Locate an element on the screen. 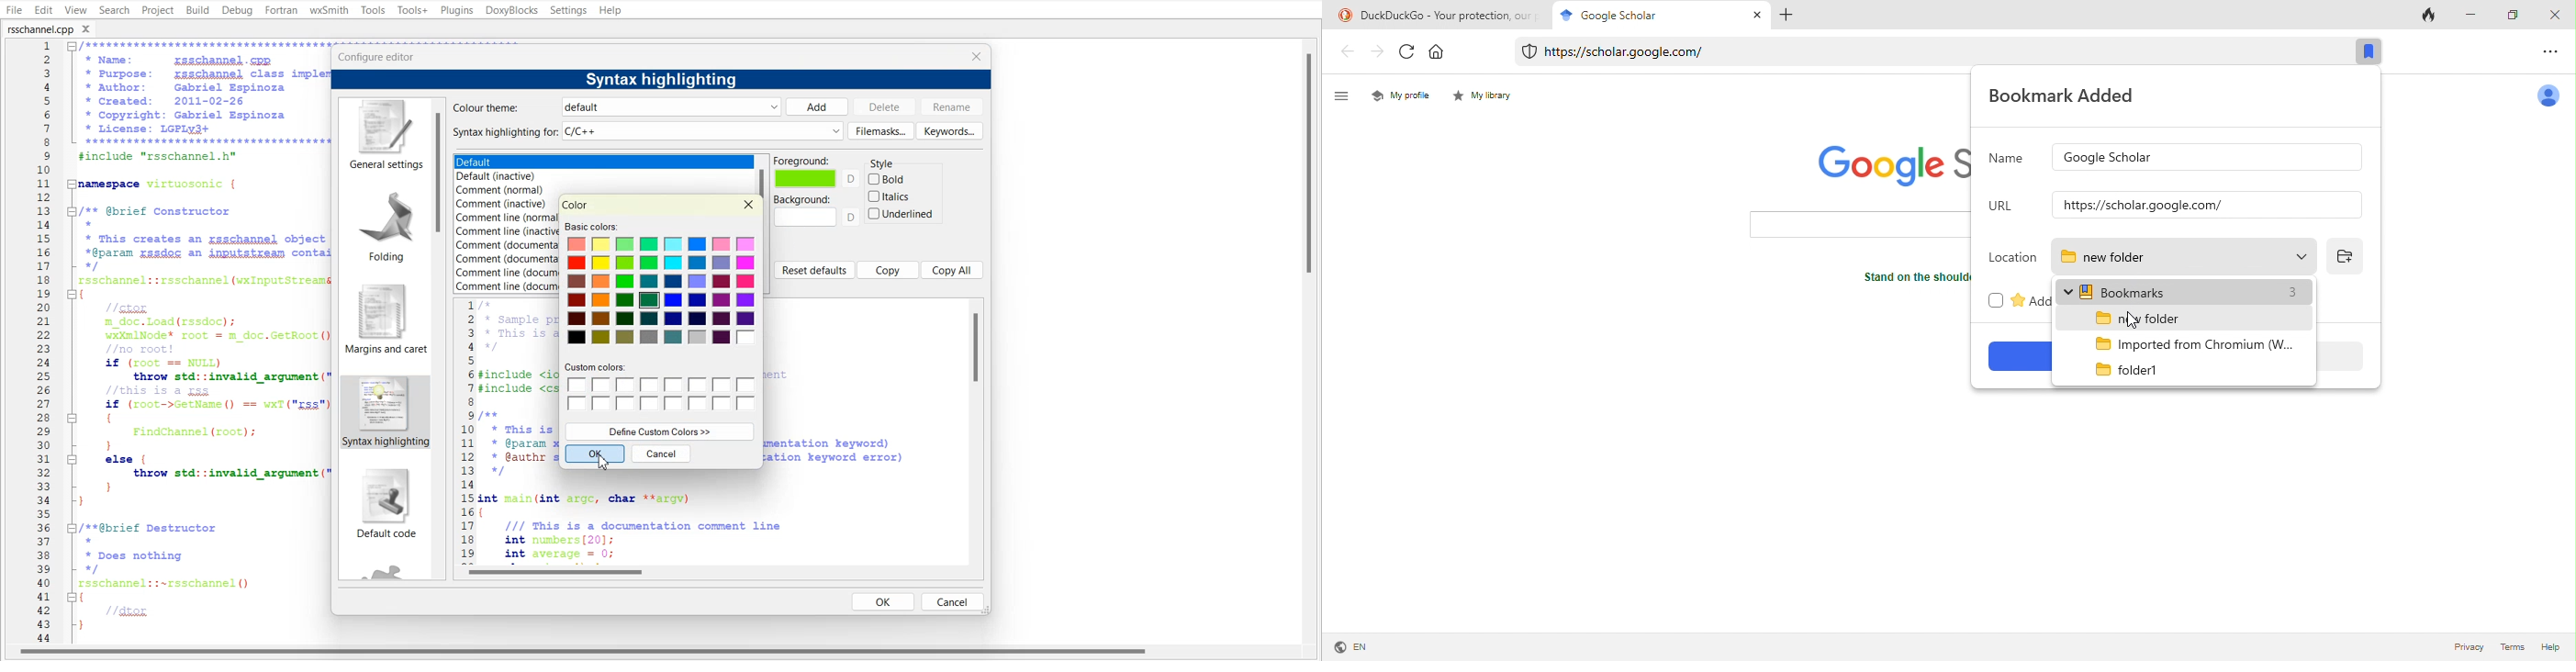 The height and width of the screenshot is (672, 2576). Build is located at coordinates (197, 10).